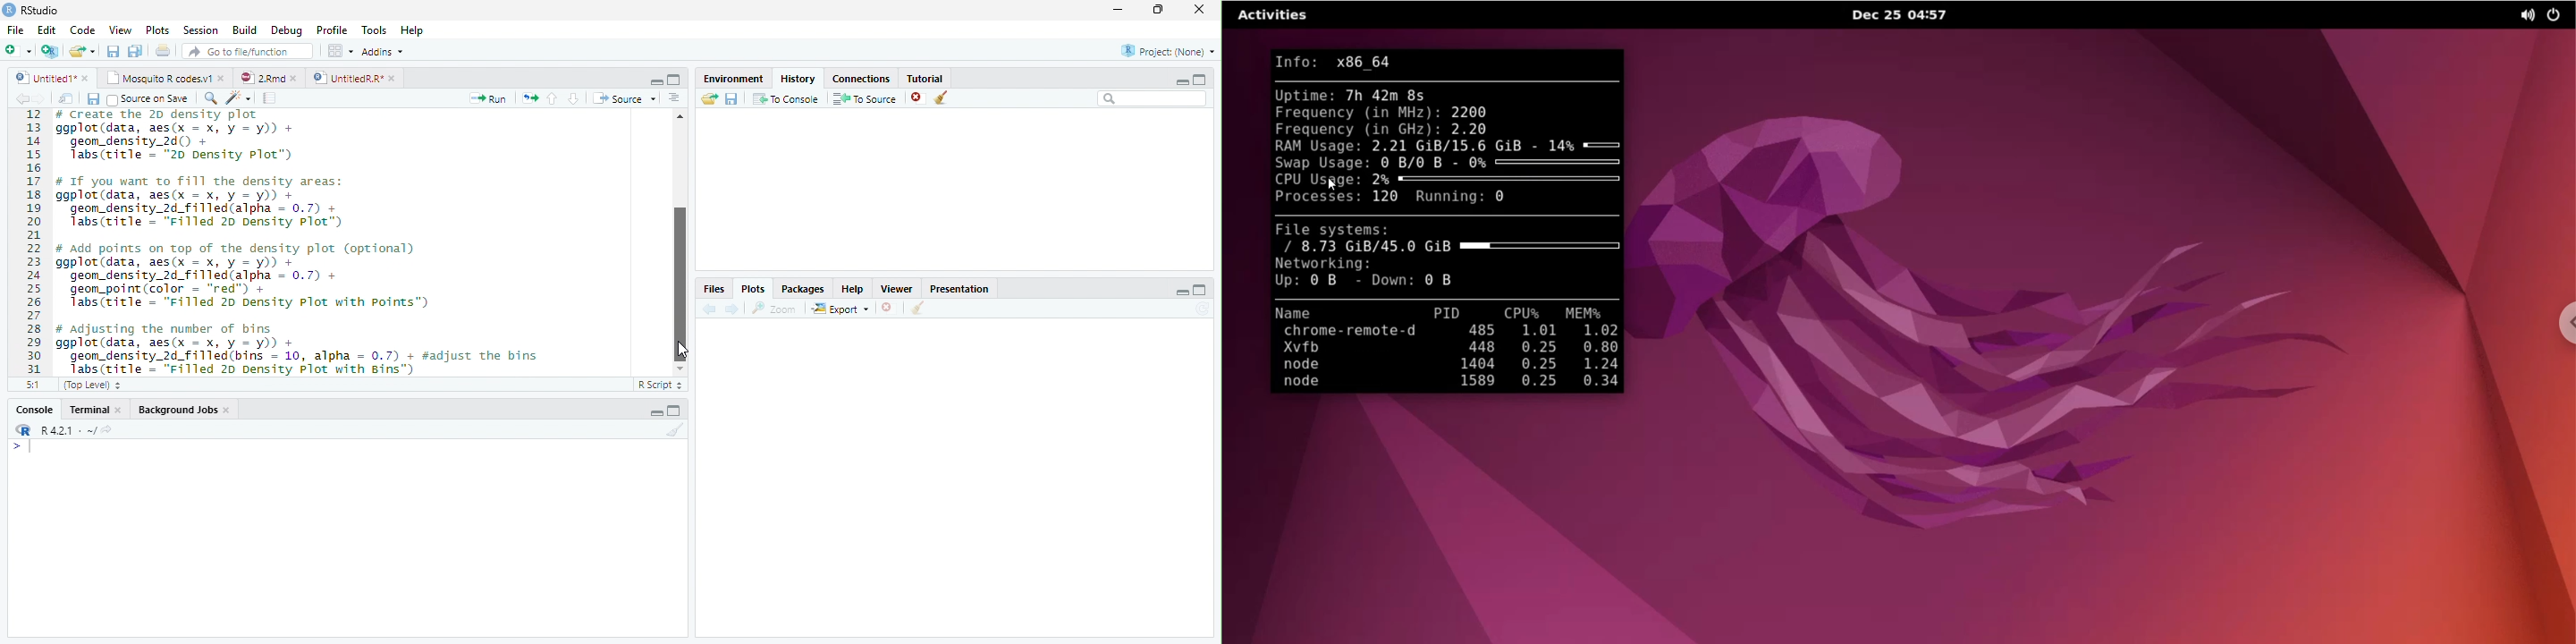 The height and width of the screenshot is (644, 2576). What do you see at coordinates (34, 411) in the screenshot?
I see `Console` at bounding box center [34, 411].